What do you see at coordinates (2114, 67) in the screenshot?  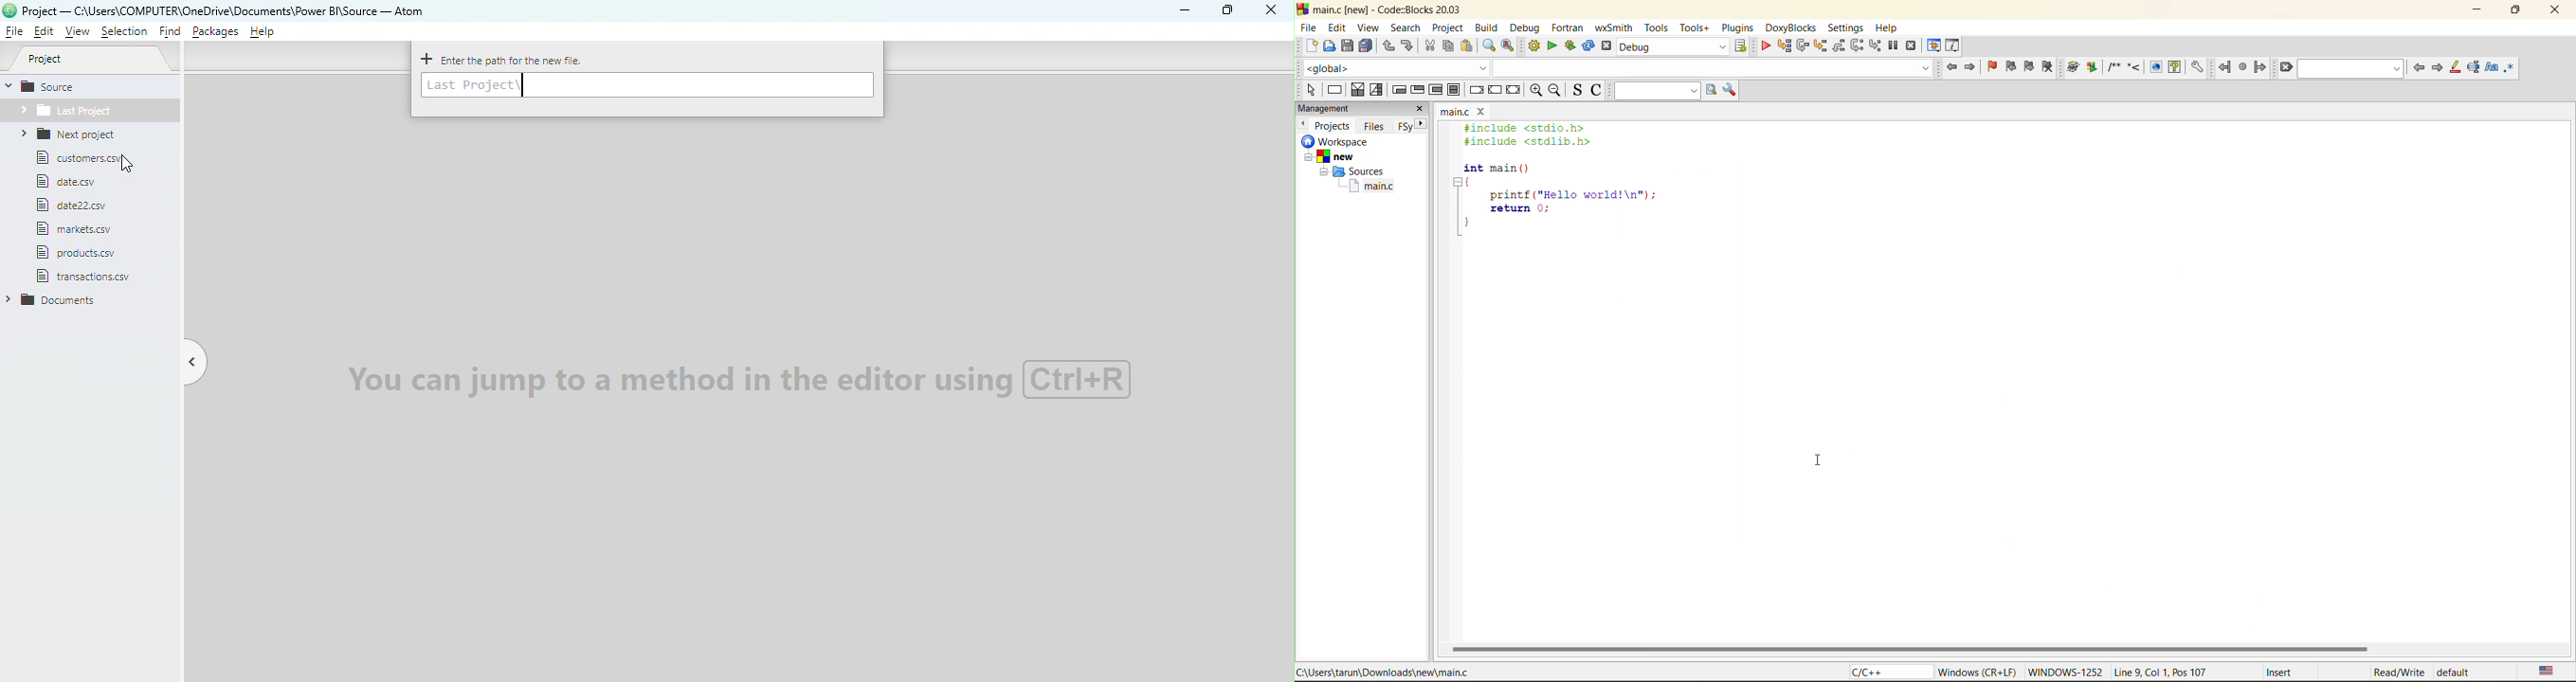 I see `Insert a comment block at the current line` at bounding box center [2114, 67].